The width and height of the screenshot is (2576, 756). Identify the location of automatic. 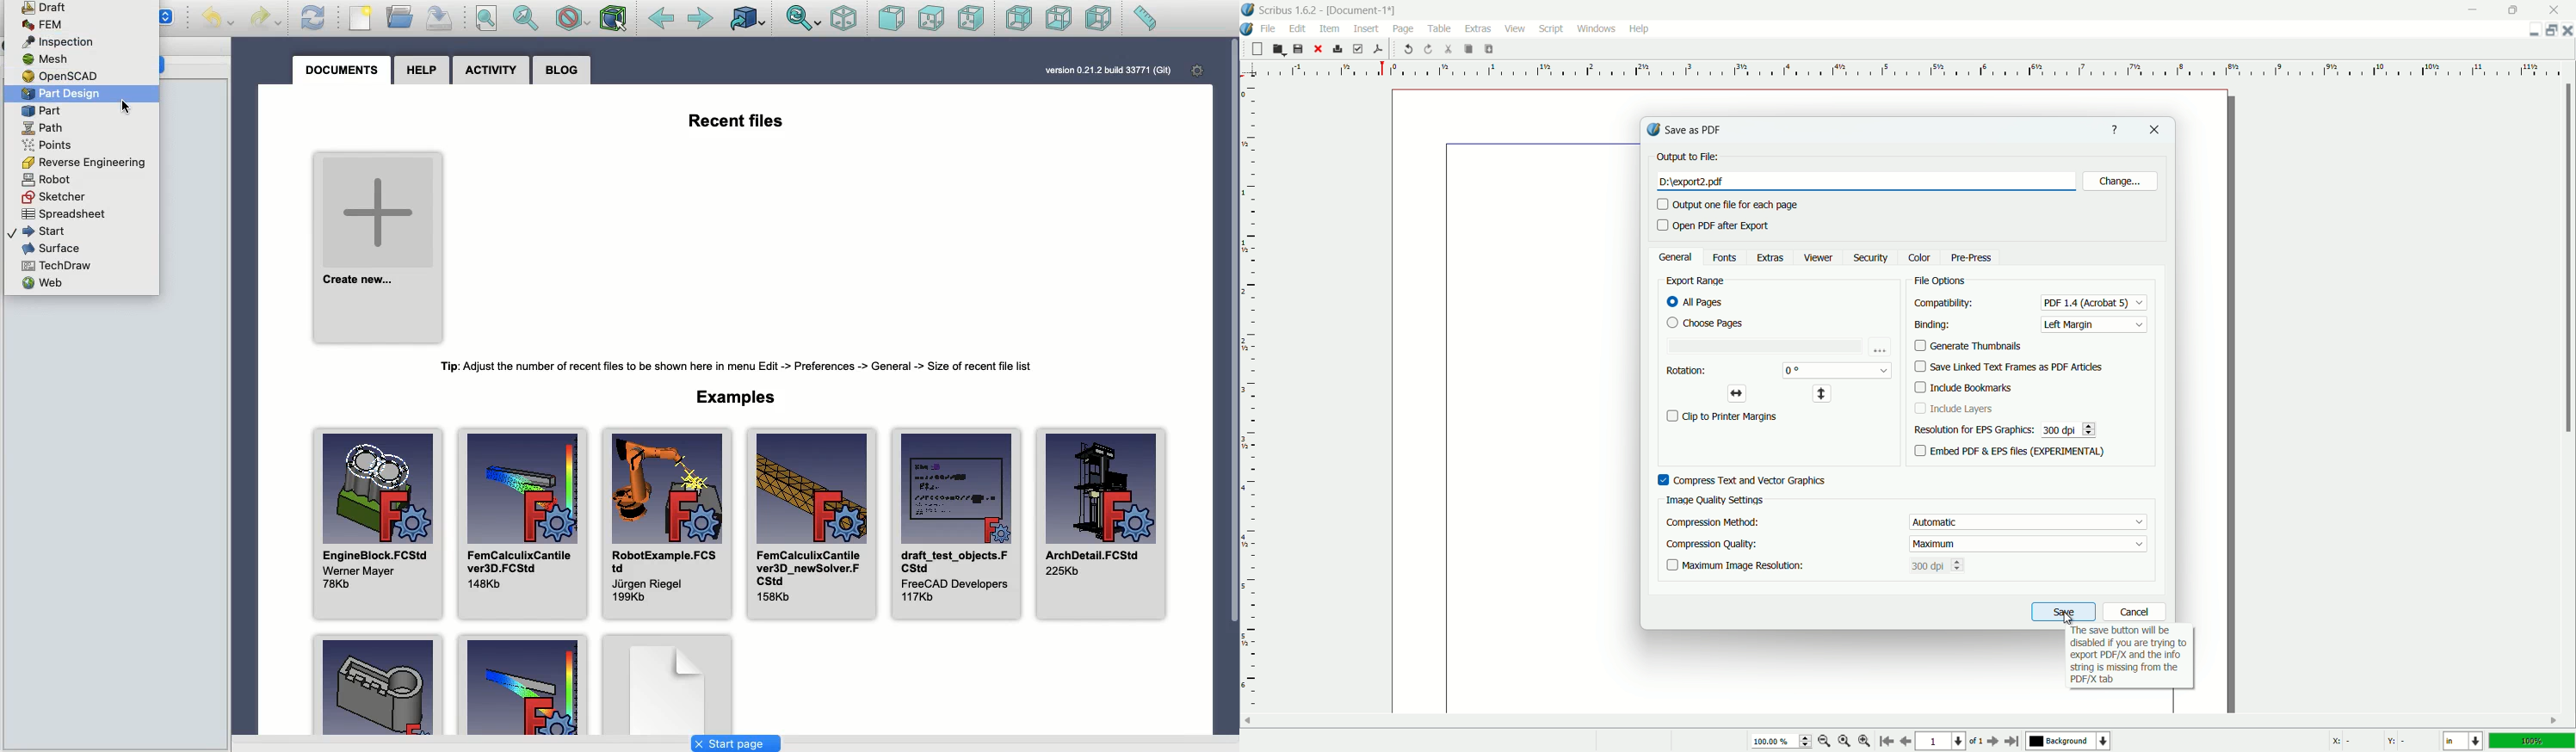
(1934, 523).